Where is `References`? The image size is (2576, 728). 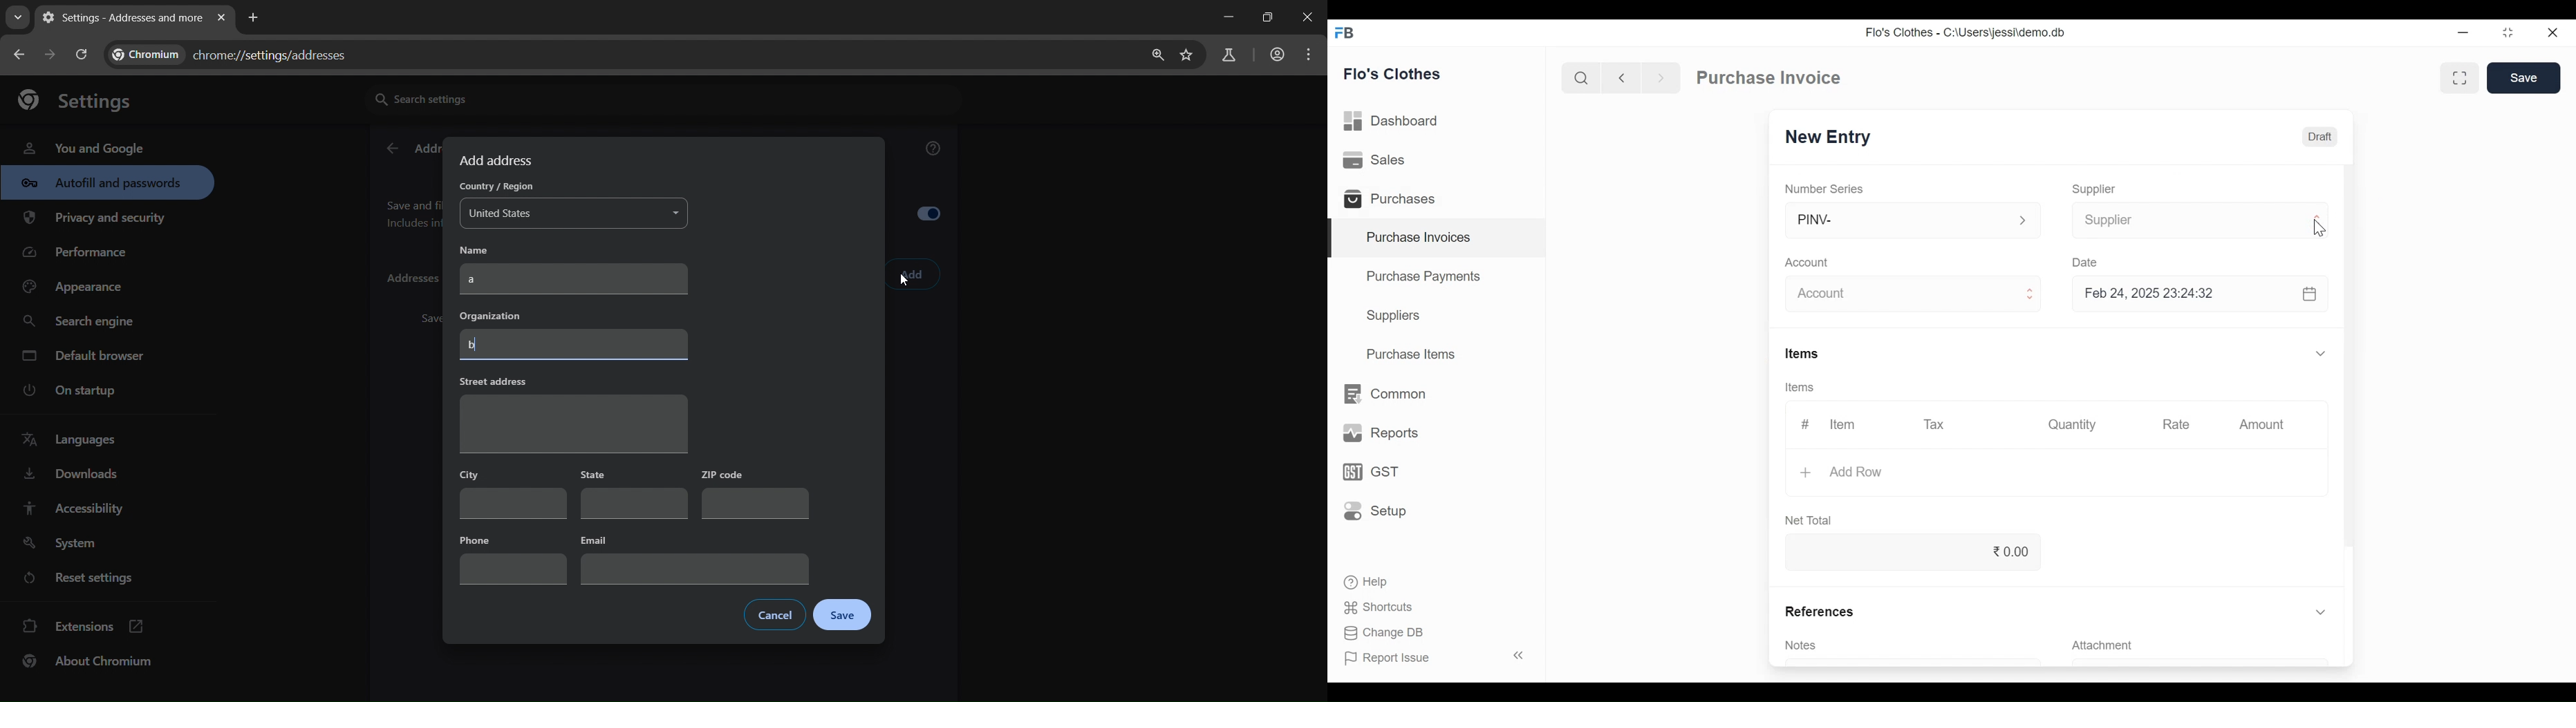
References is located at coordinates (1818, 611).